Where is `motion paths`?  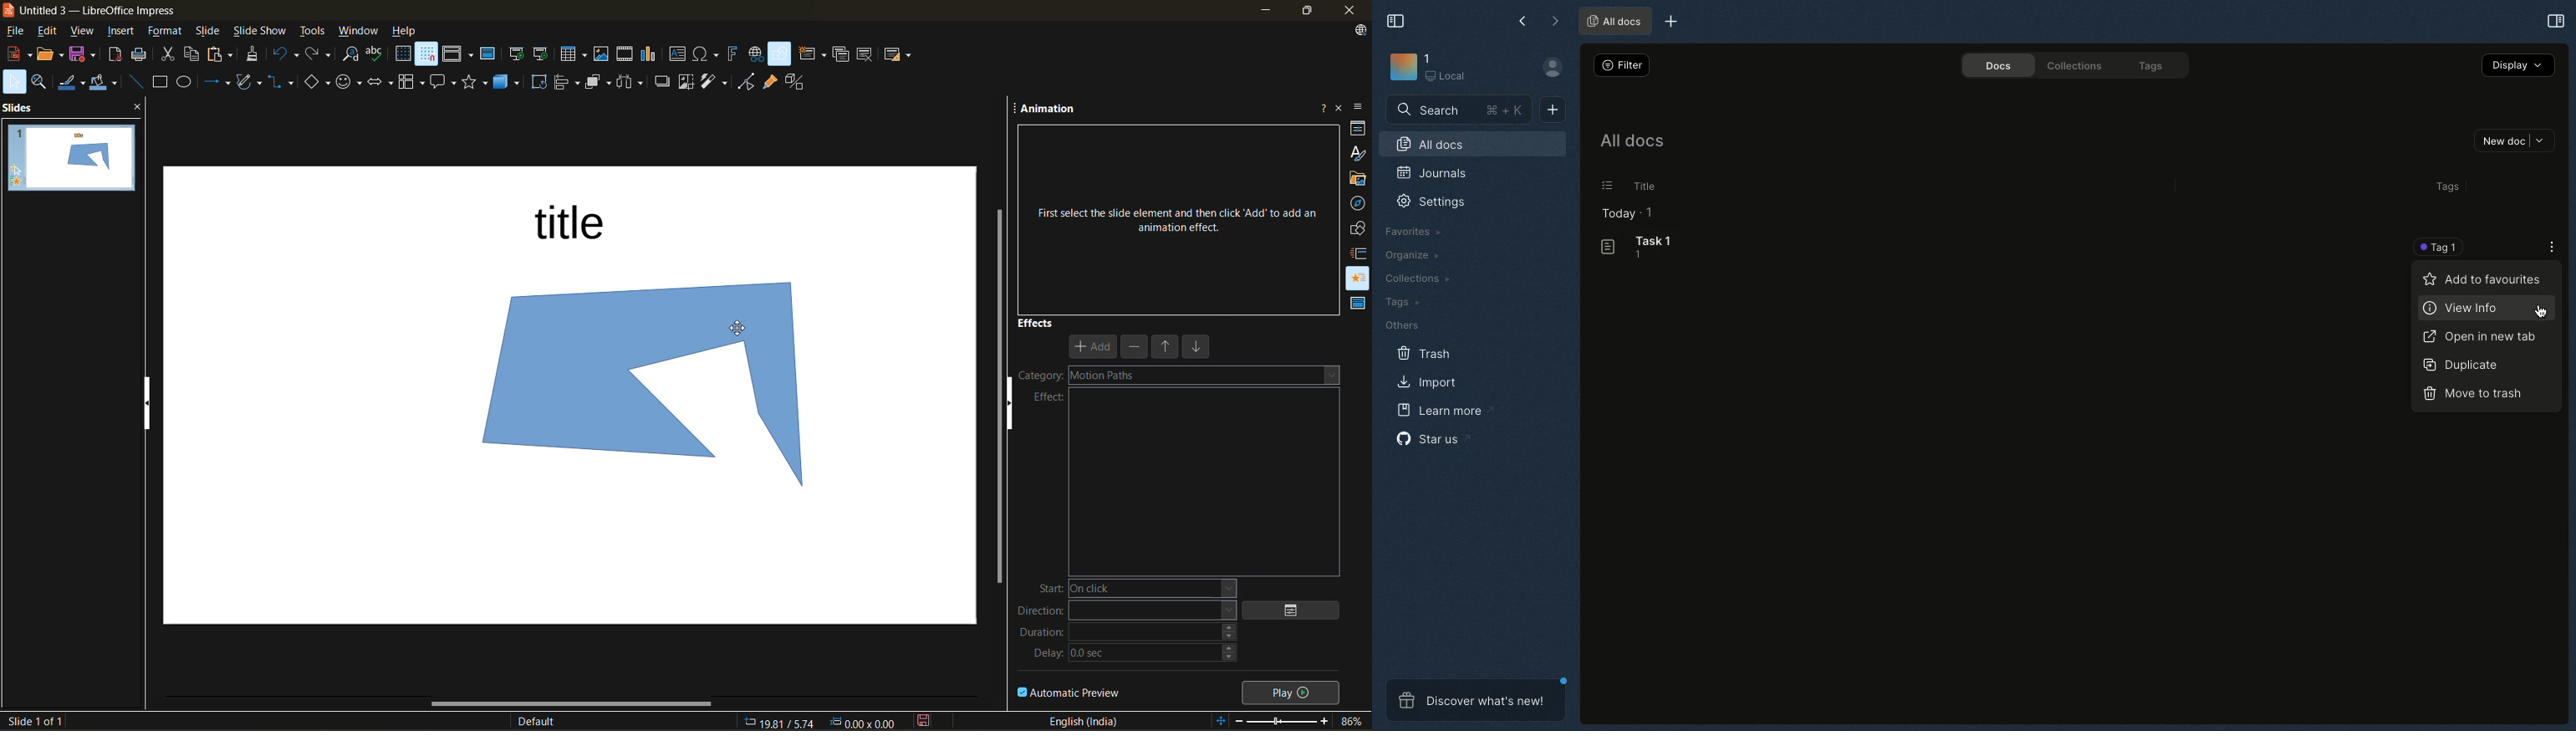 motion paths is located at coordinates (1109, 376).